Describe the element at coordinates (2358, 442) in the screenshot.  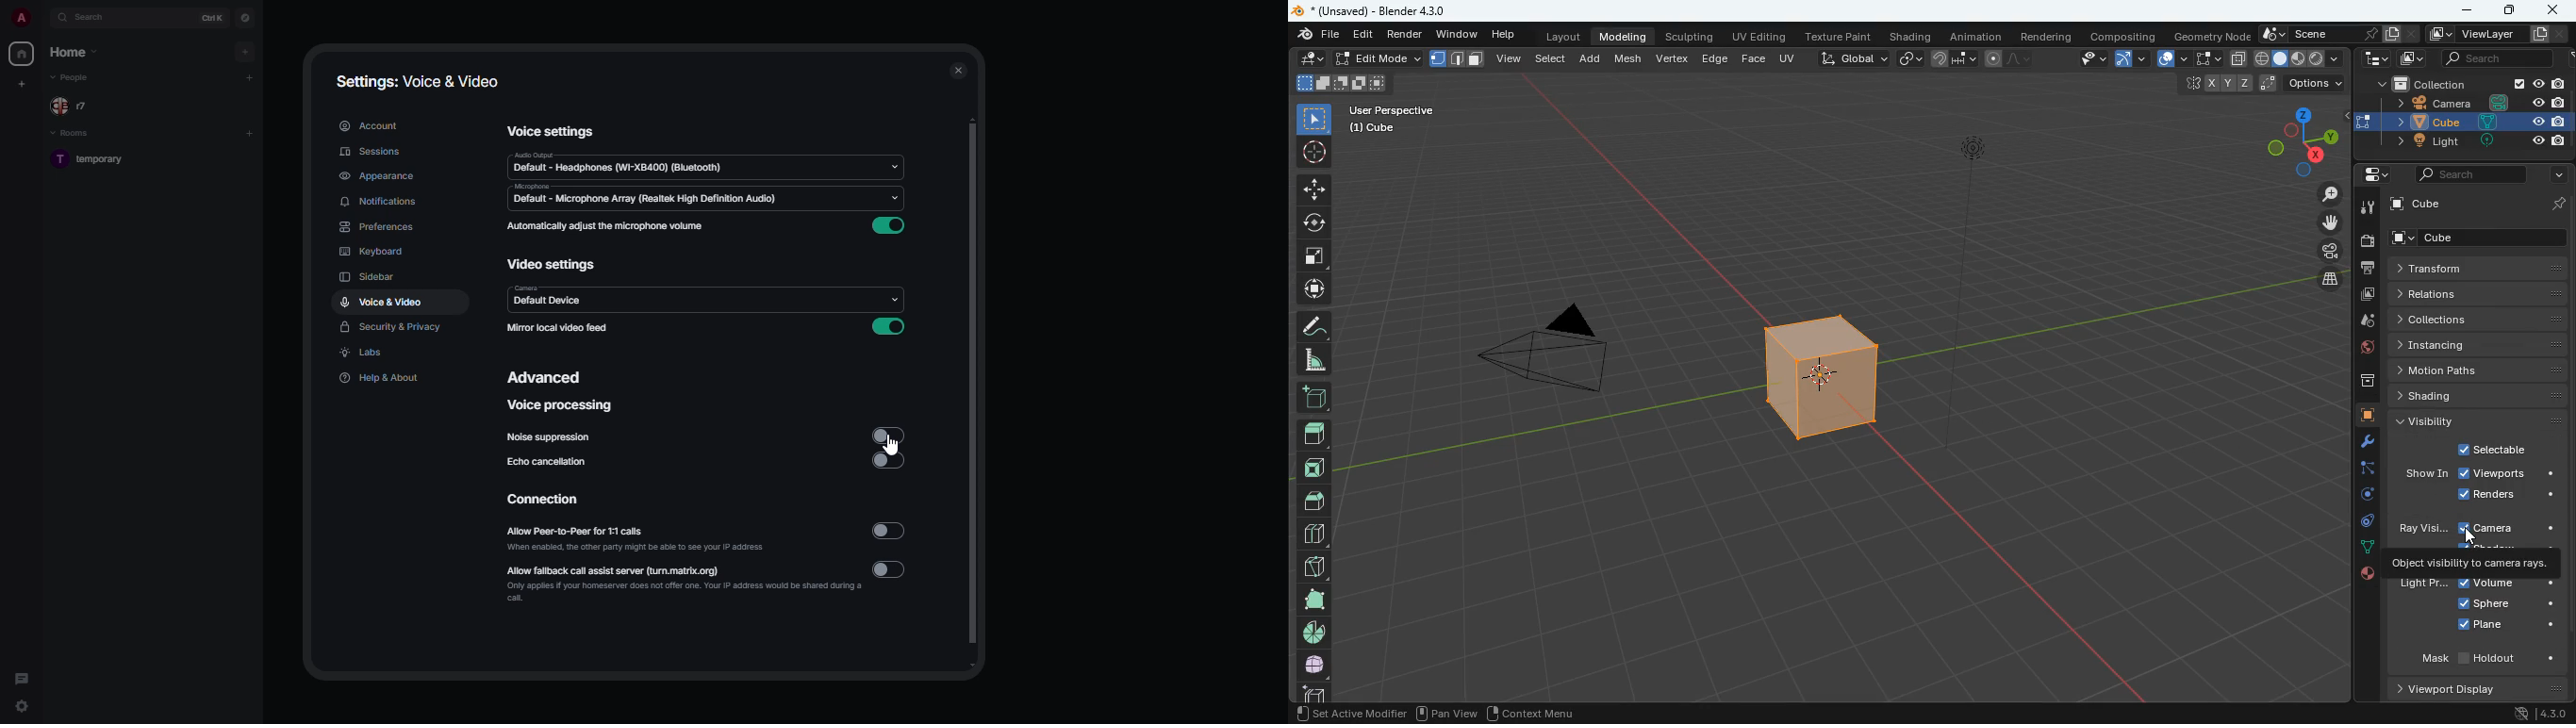
I see `tools` at that location.